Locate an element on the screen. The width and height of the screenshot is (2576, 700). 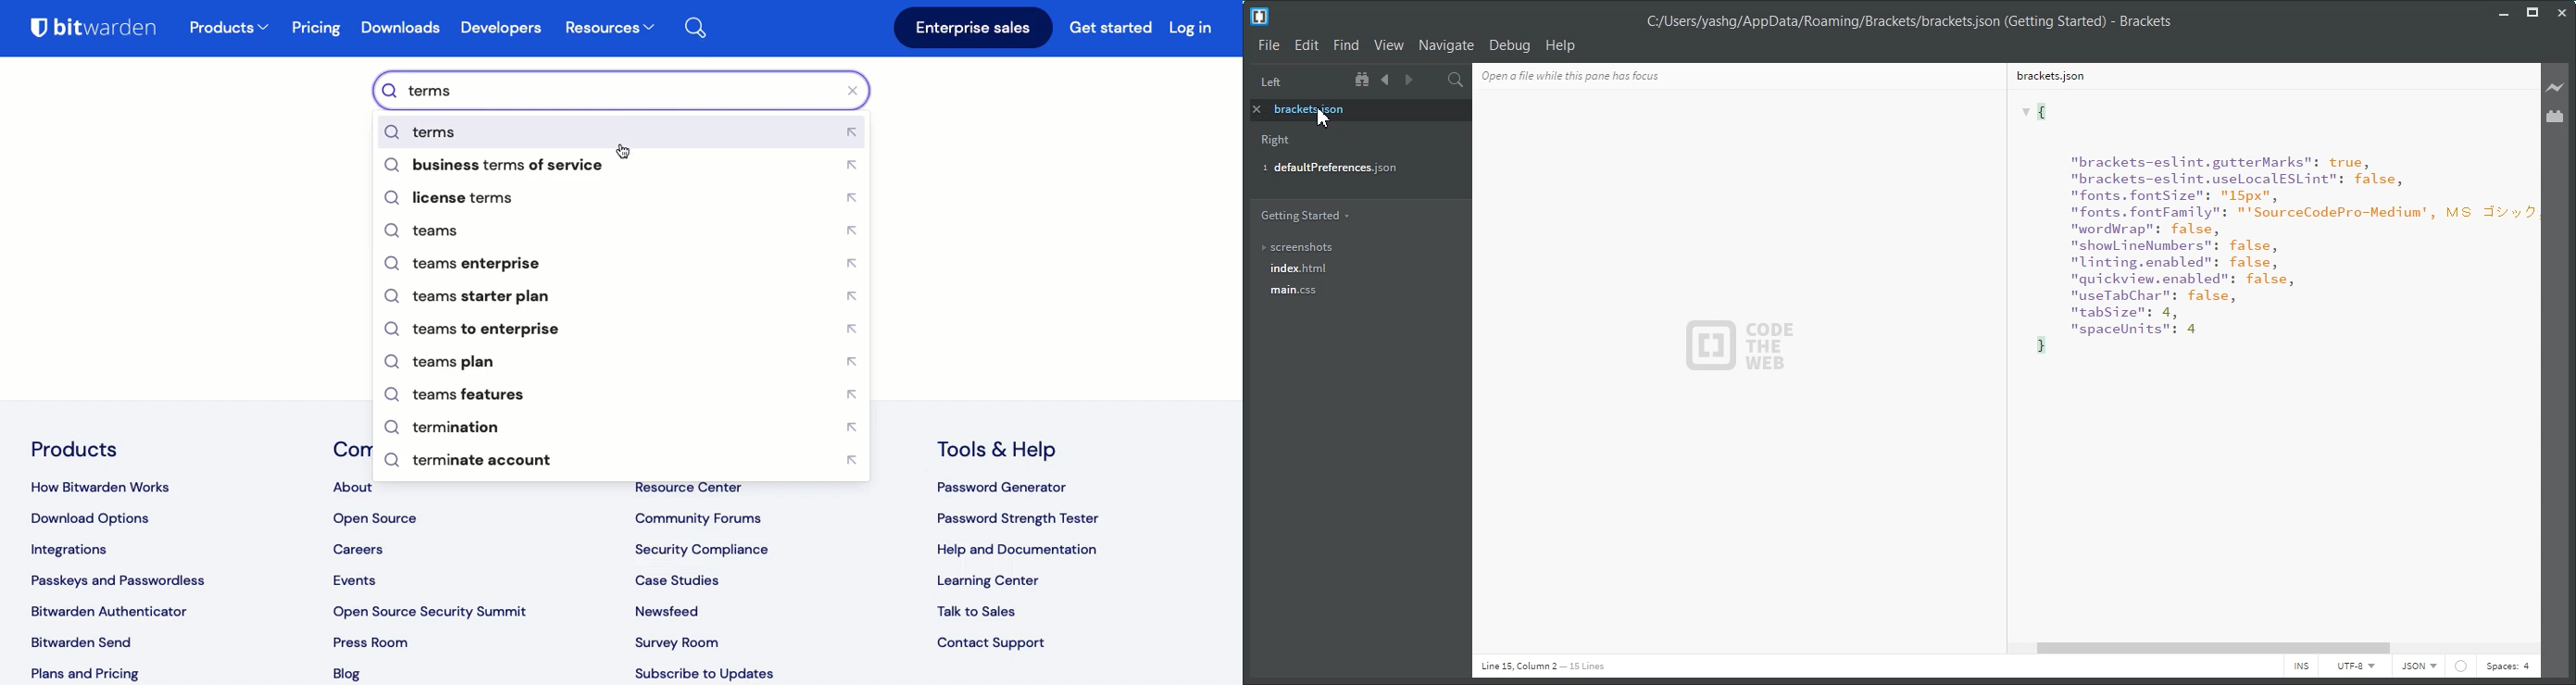
Minimize is located at coordinates (2505, 11).